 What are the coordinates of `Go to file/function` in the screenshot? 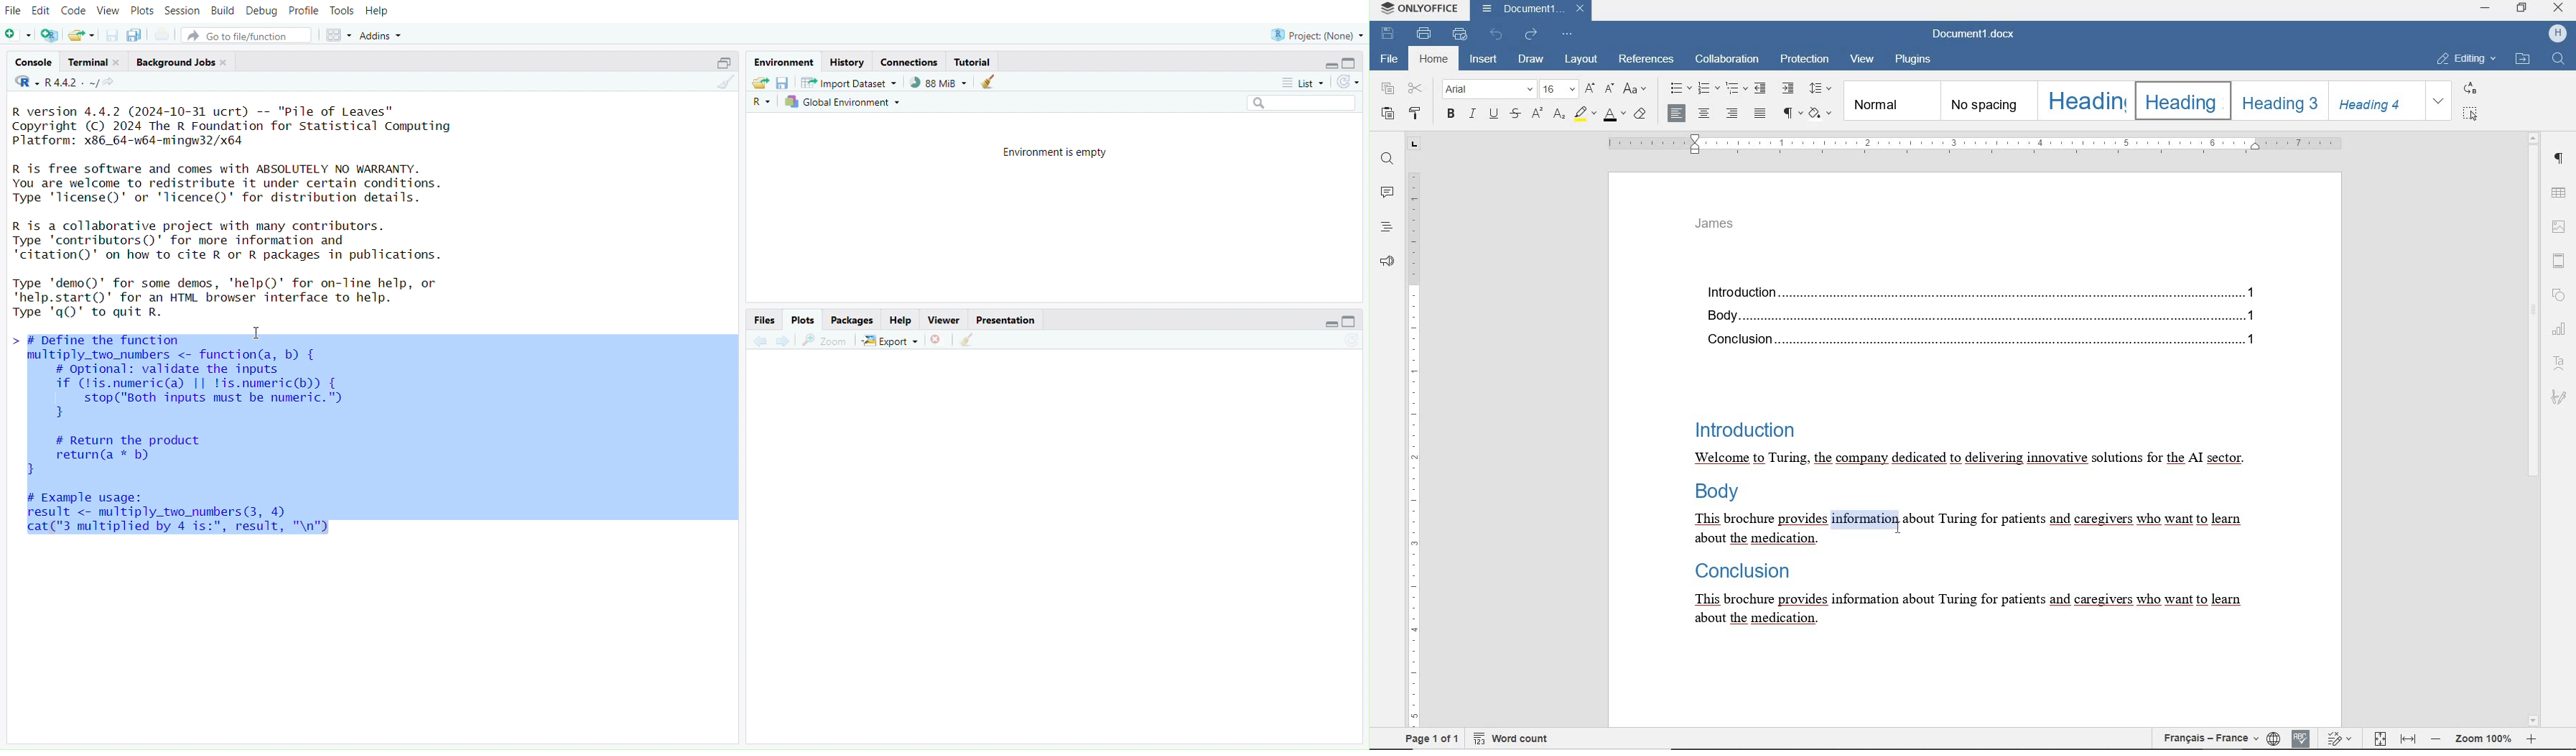 It's located at (246, 35).